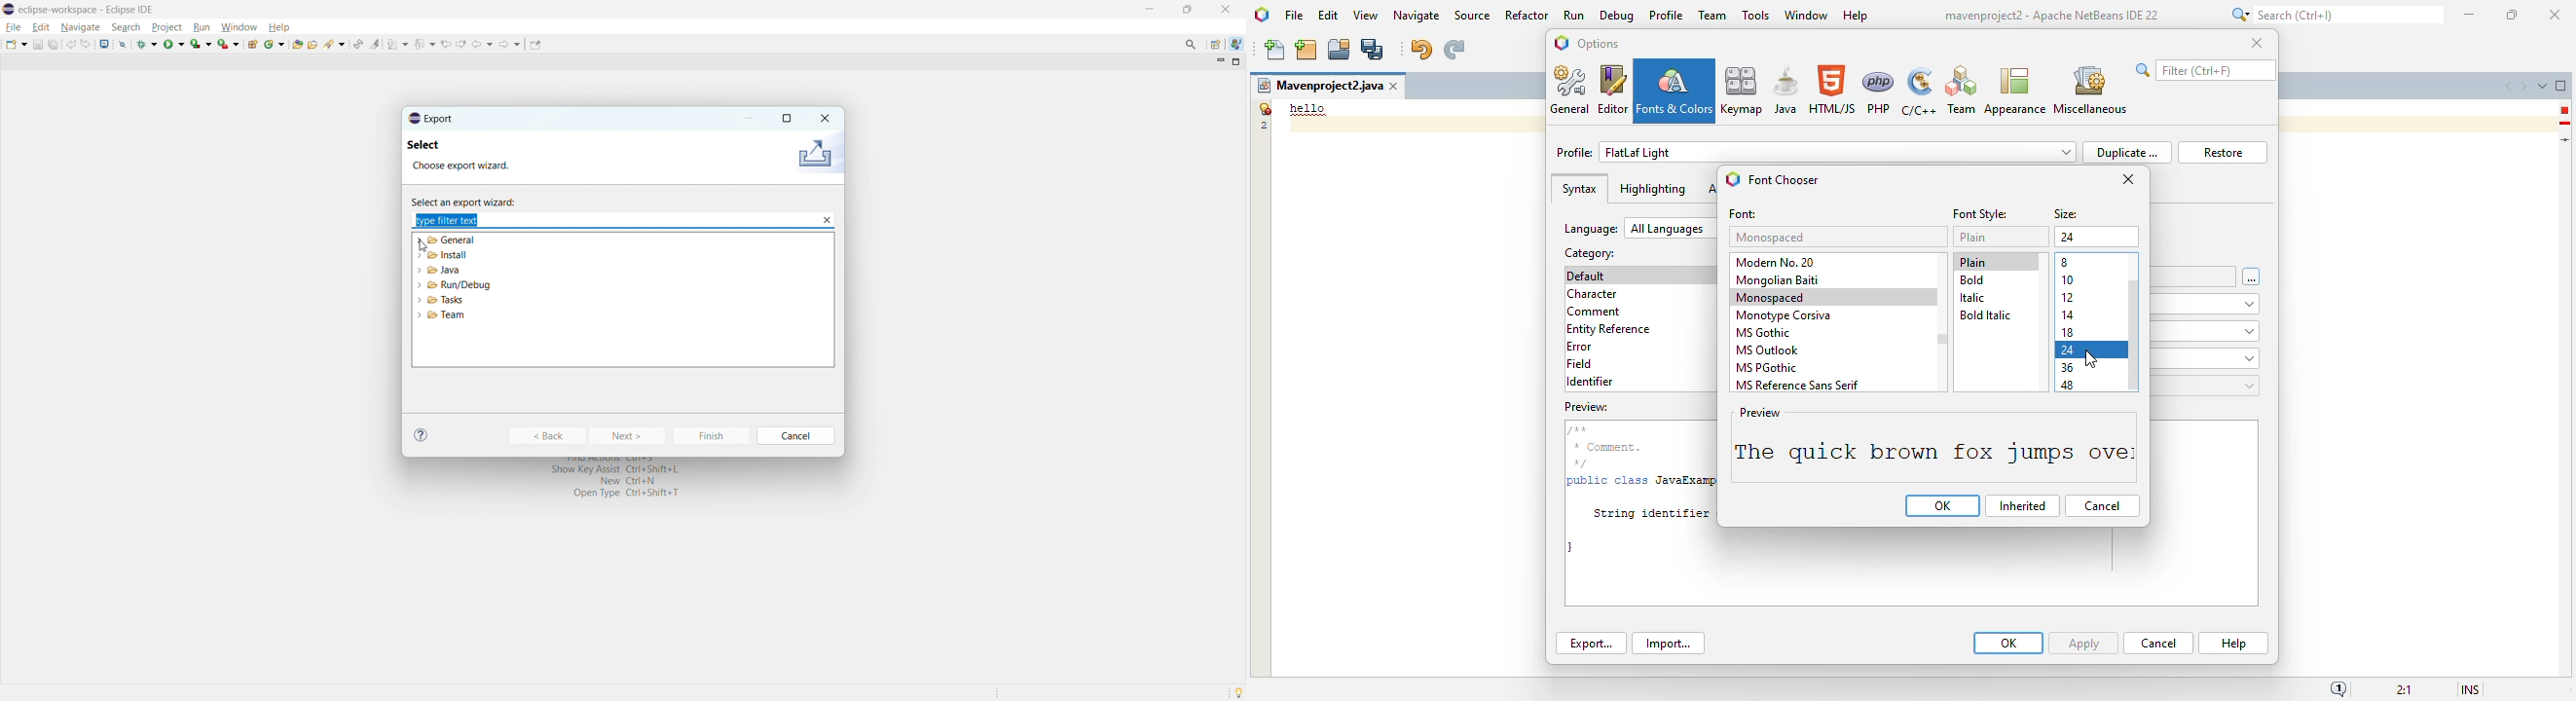  I want to click on install, so click(447, 255).